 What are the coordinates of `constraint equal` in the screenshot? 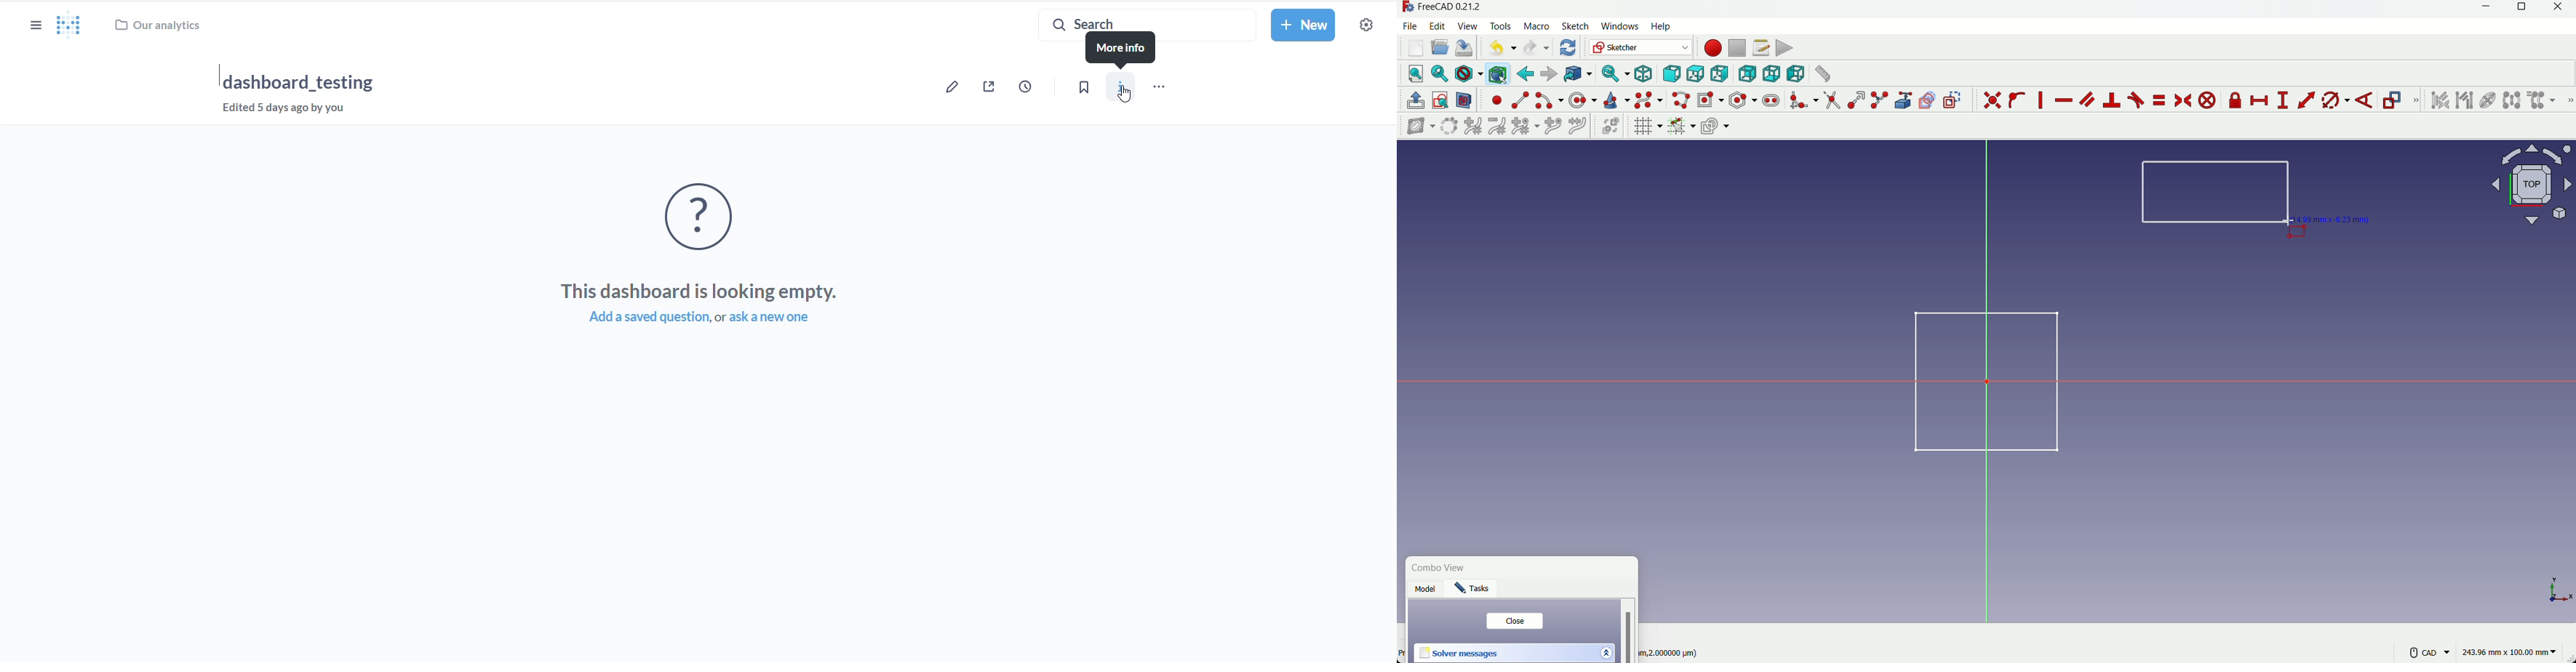 It's located at (2159, 100).